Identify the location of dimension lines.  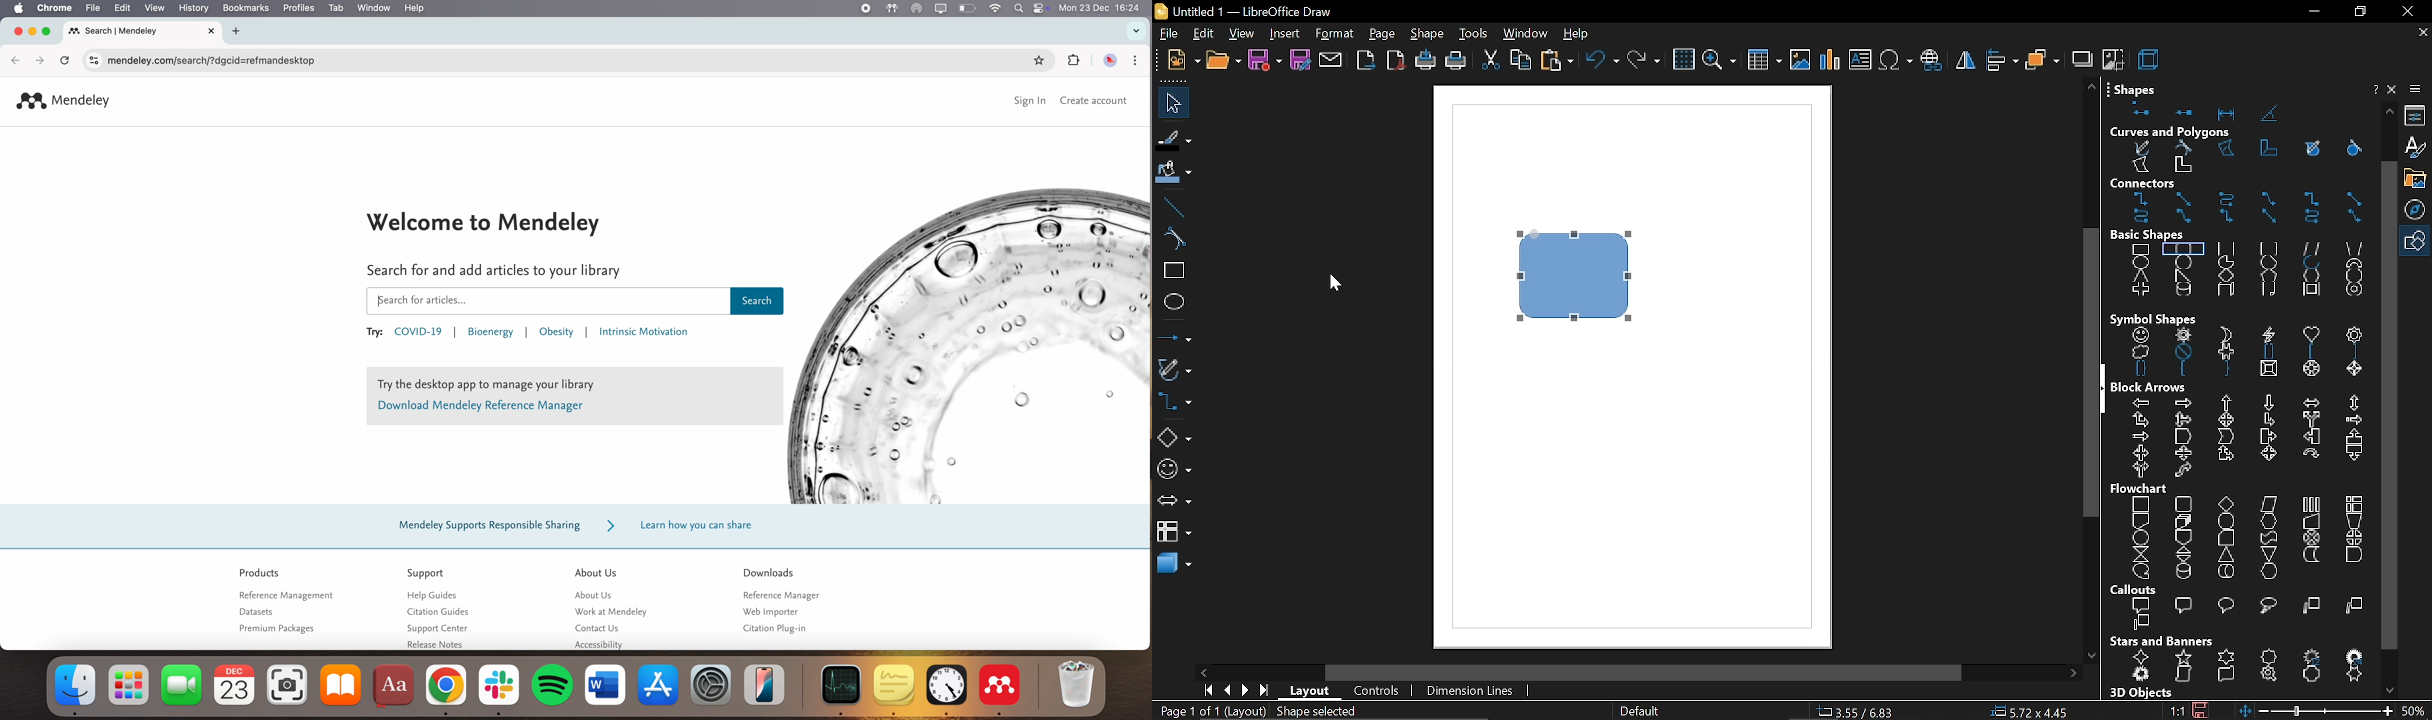
(1472, 692).